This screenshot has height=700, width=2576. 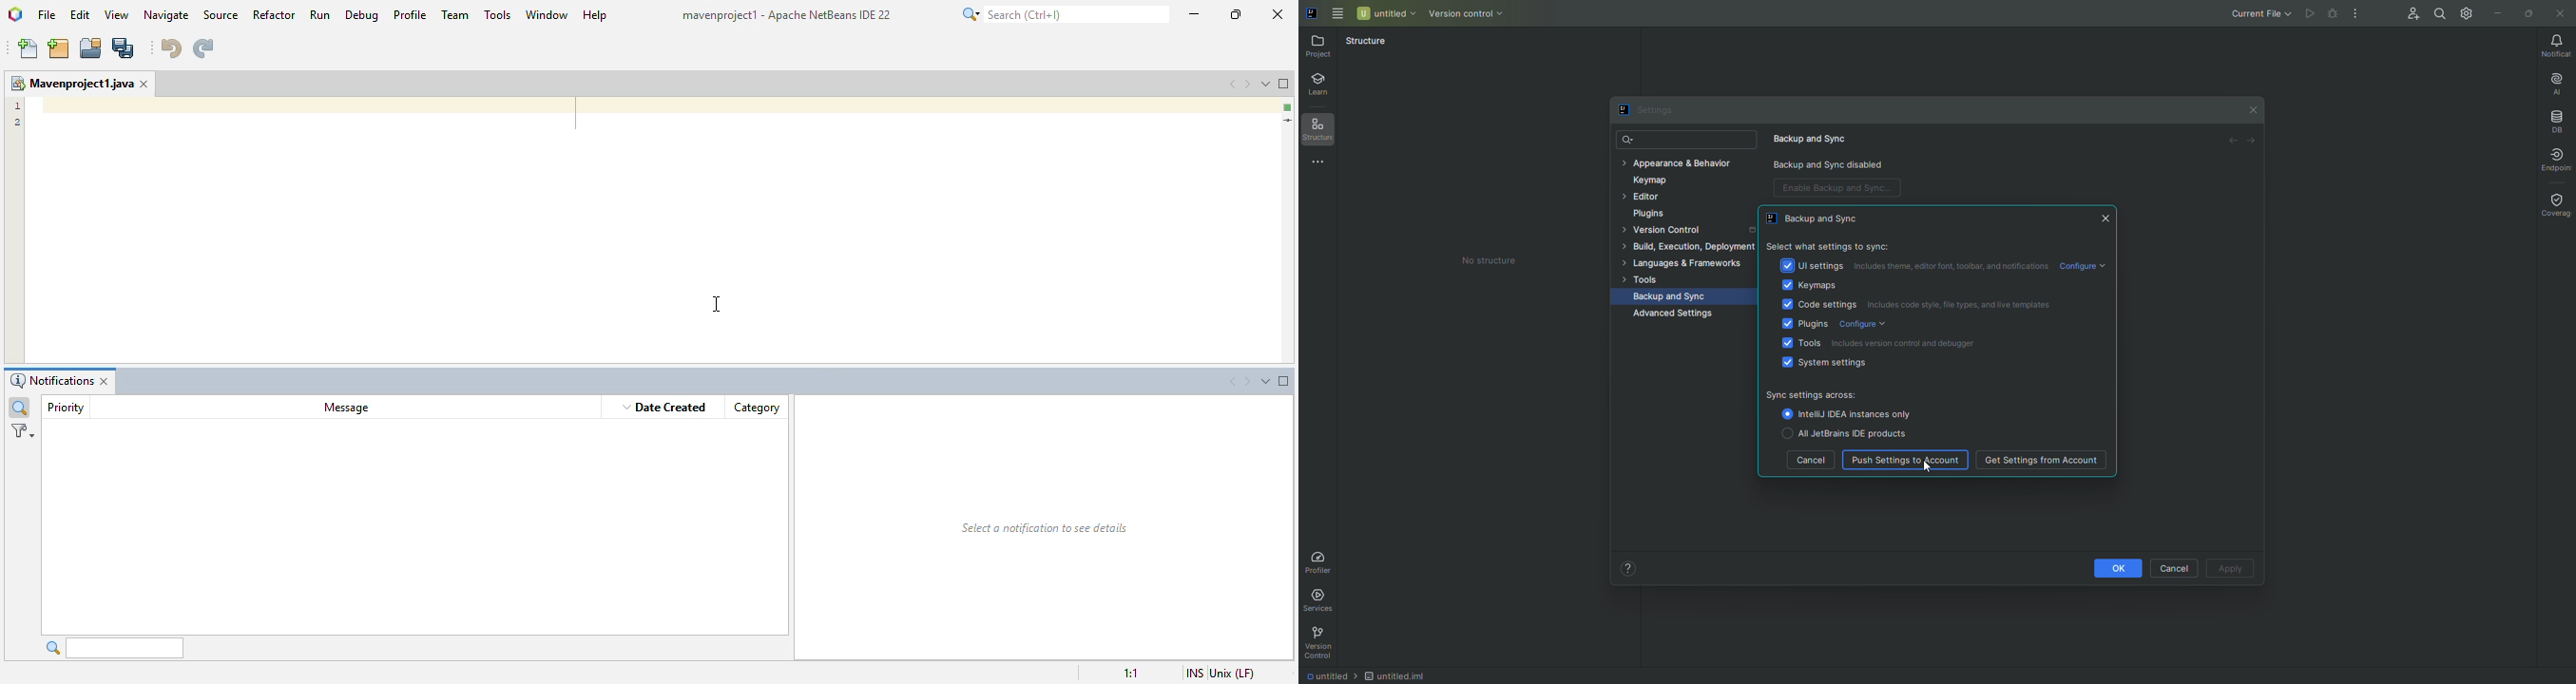 I want to click on Forward, so click(x=2252, y=142).